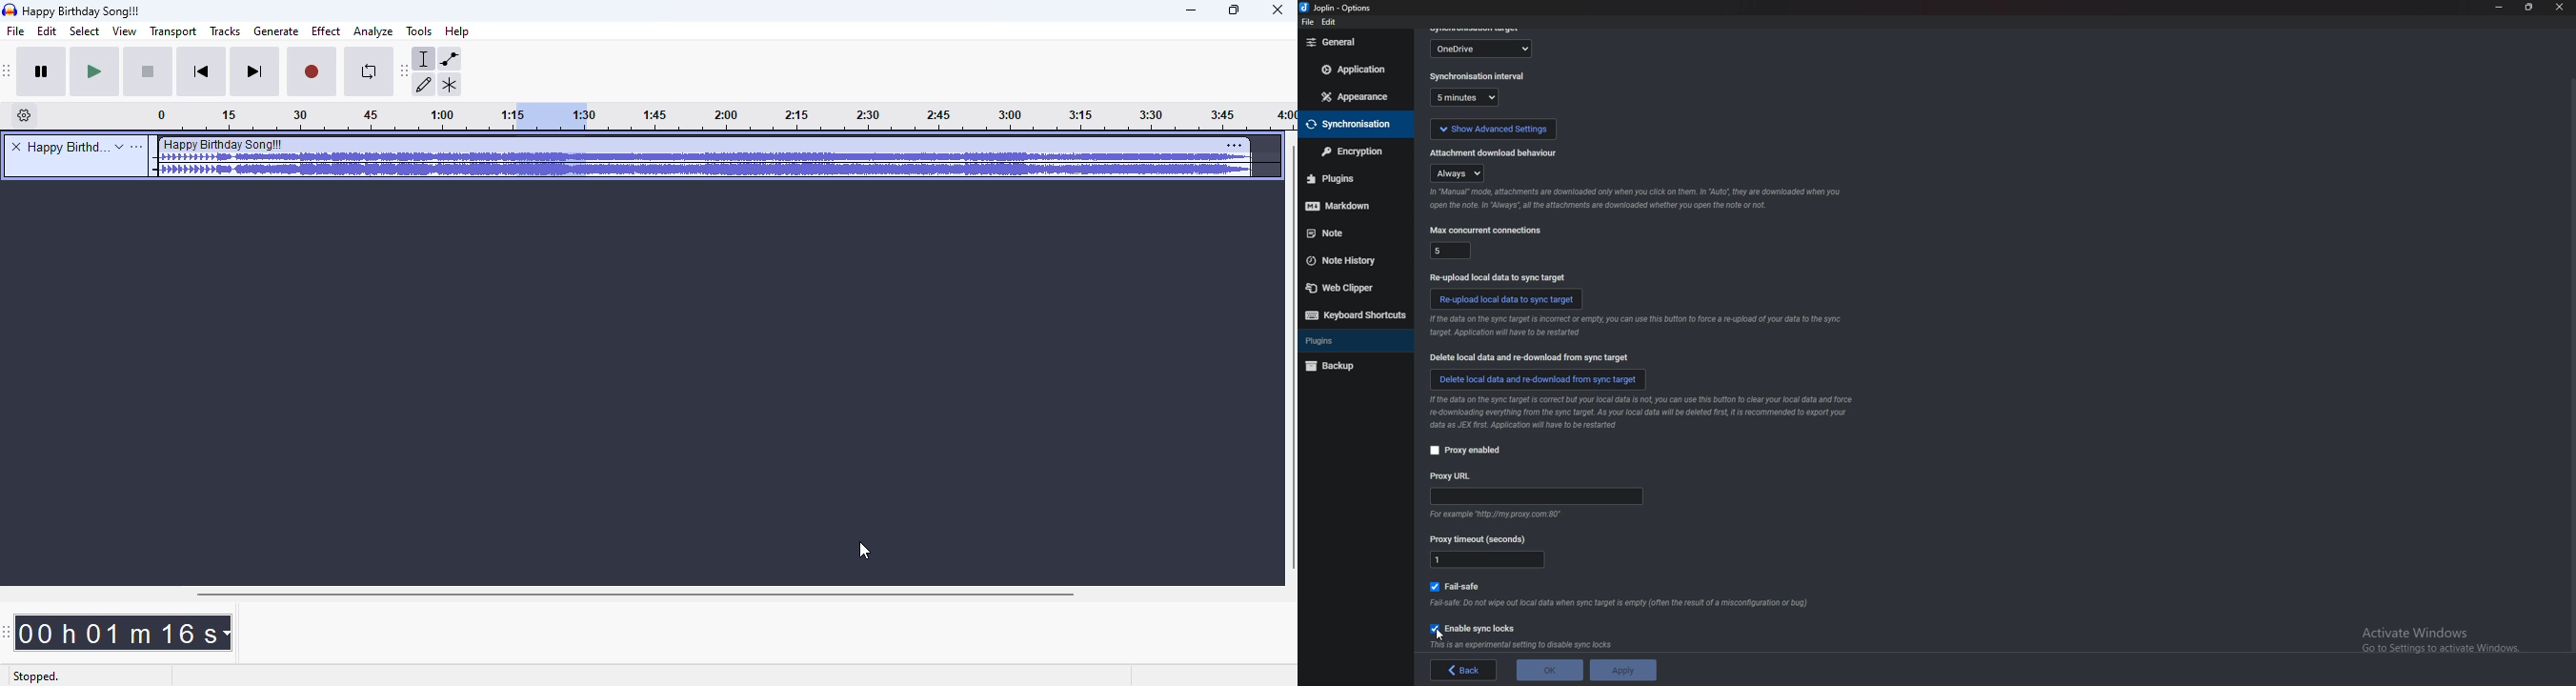 The height and width of the screenshot is (700, 2576). I want to click on resize, so click(2528, 7).